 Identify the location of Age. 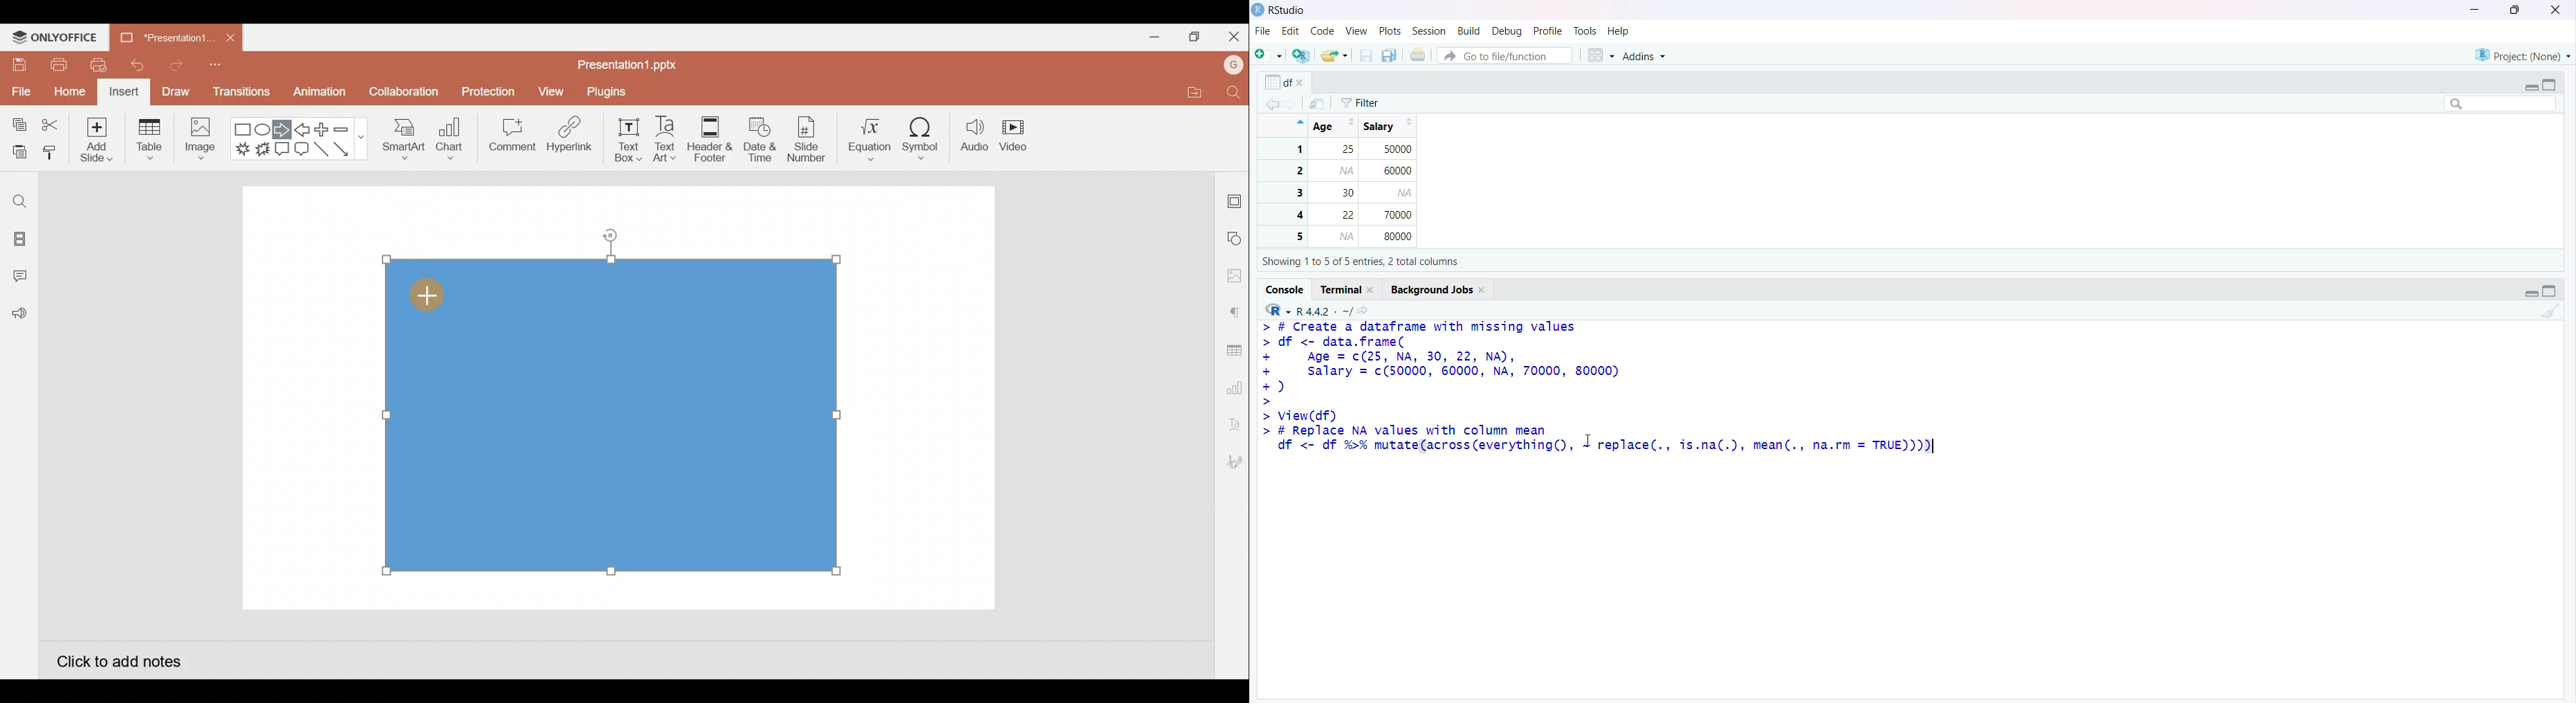
(1334, 127).